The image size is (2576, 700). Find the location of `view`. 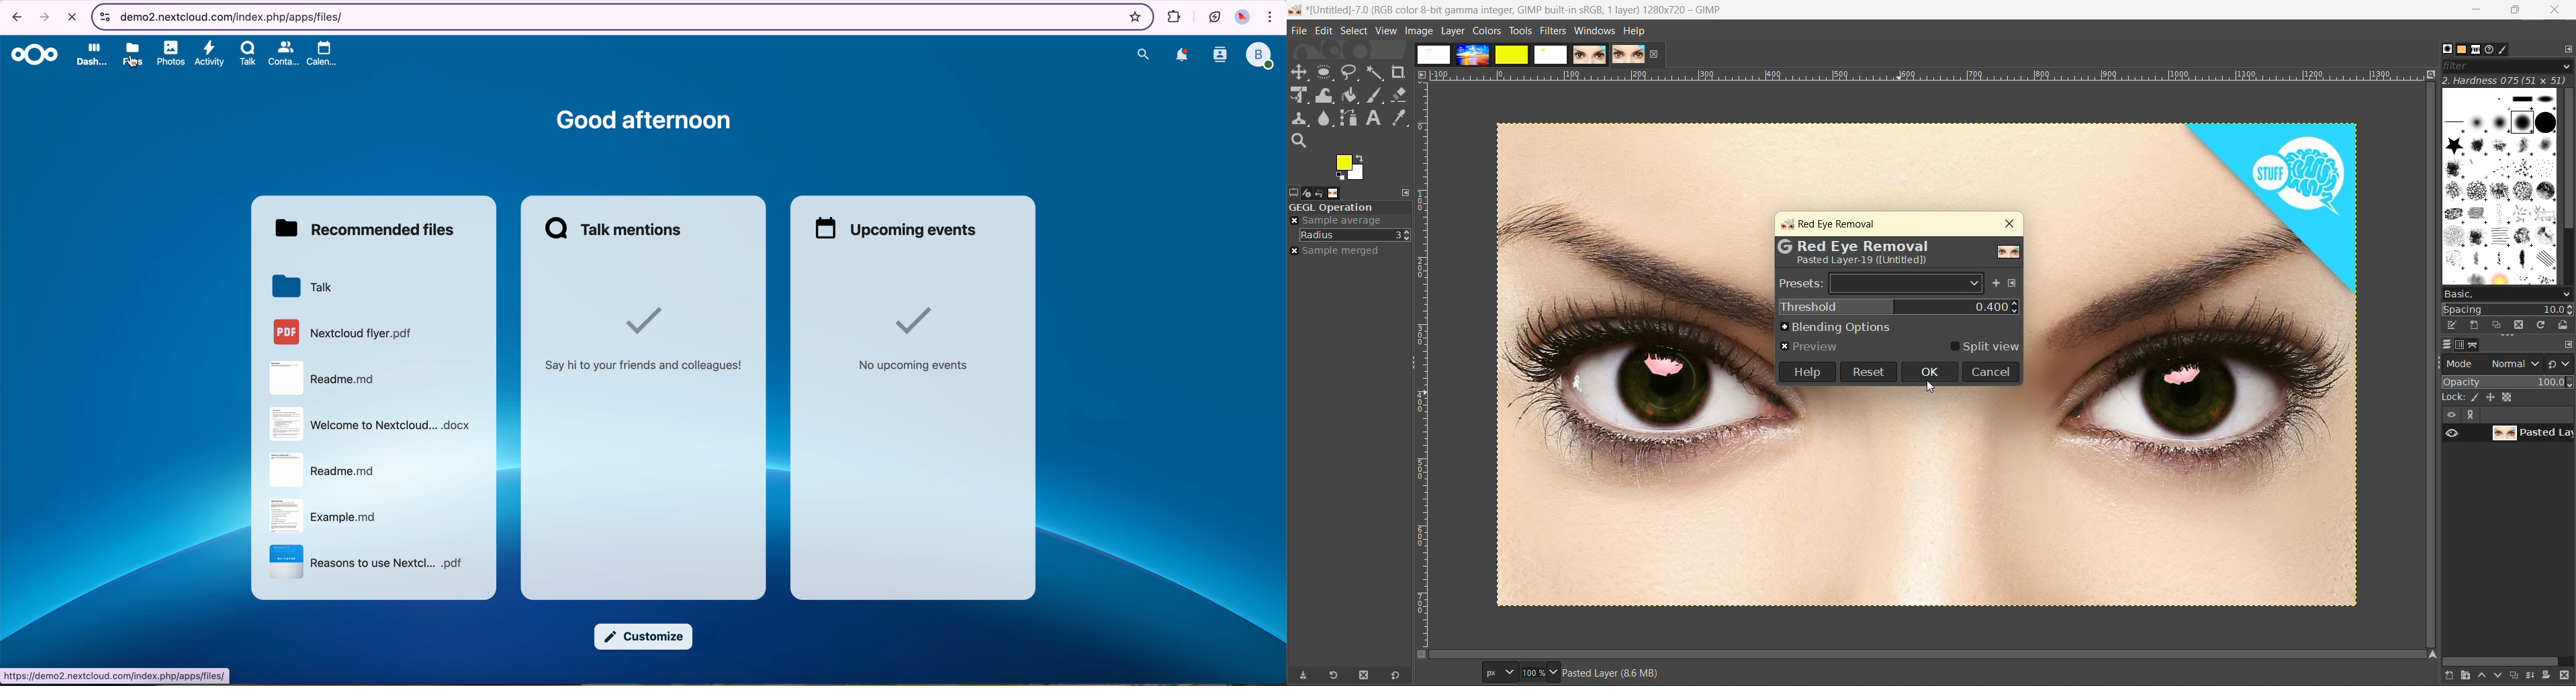

view is located at coordinates (1384, 32).